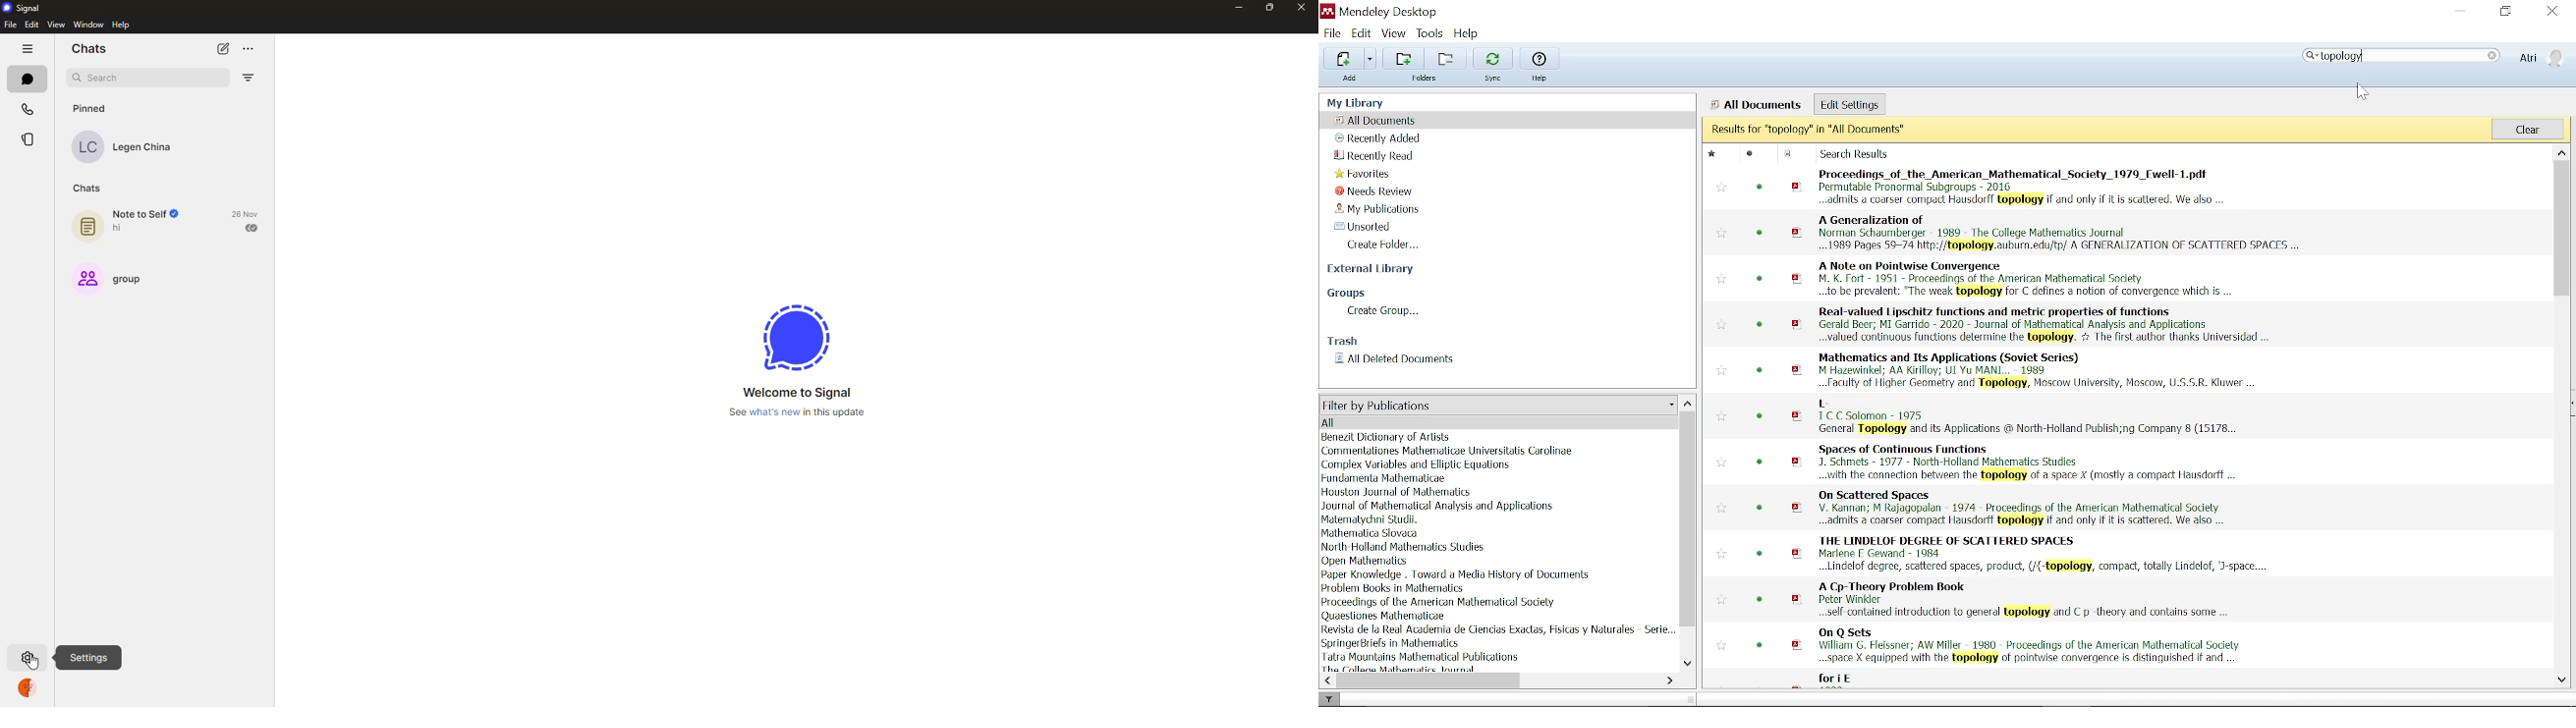 This screenshot has height=728, width=2576. Describe the element at coordinates (1720, 416) in the screenshot. I see `favourite` at that location.